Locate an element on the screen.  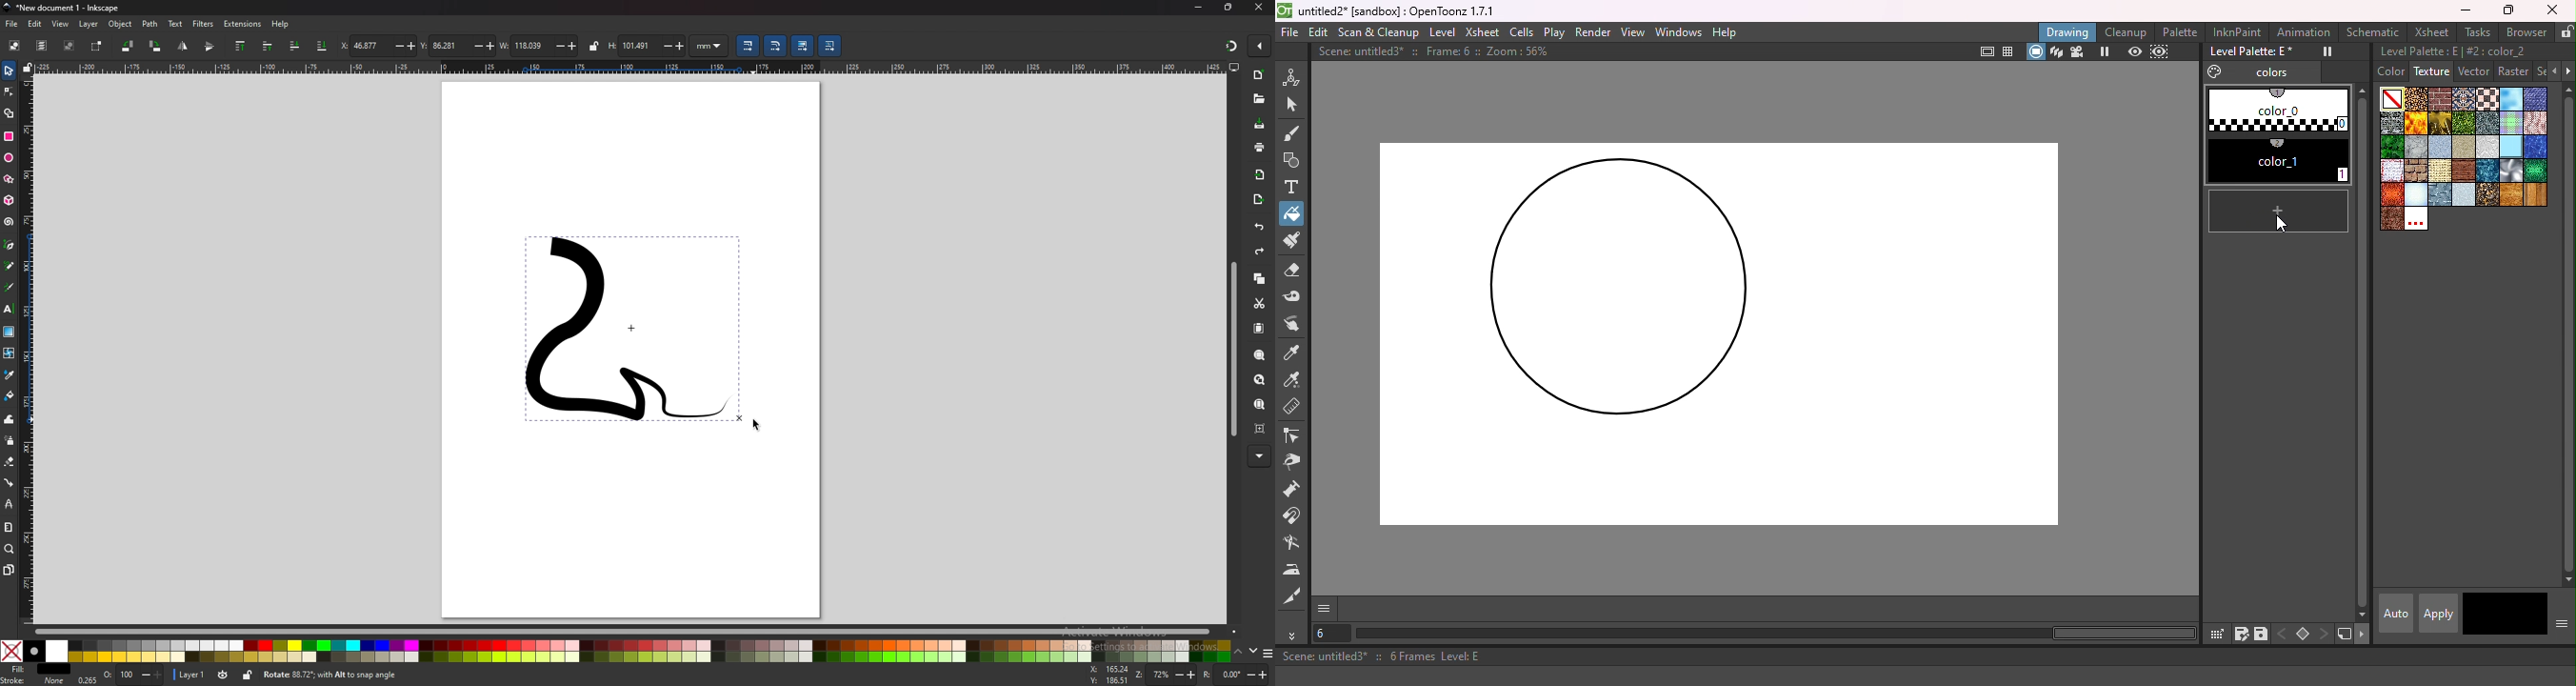
zoom drawing is located at coordinates (1260, 380).